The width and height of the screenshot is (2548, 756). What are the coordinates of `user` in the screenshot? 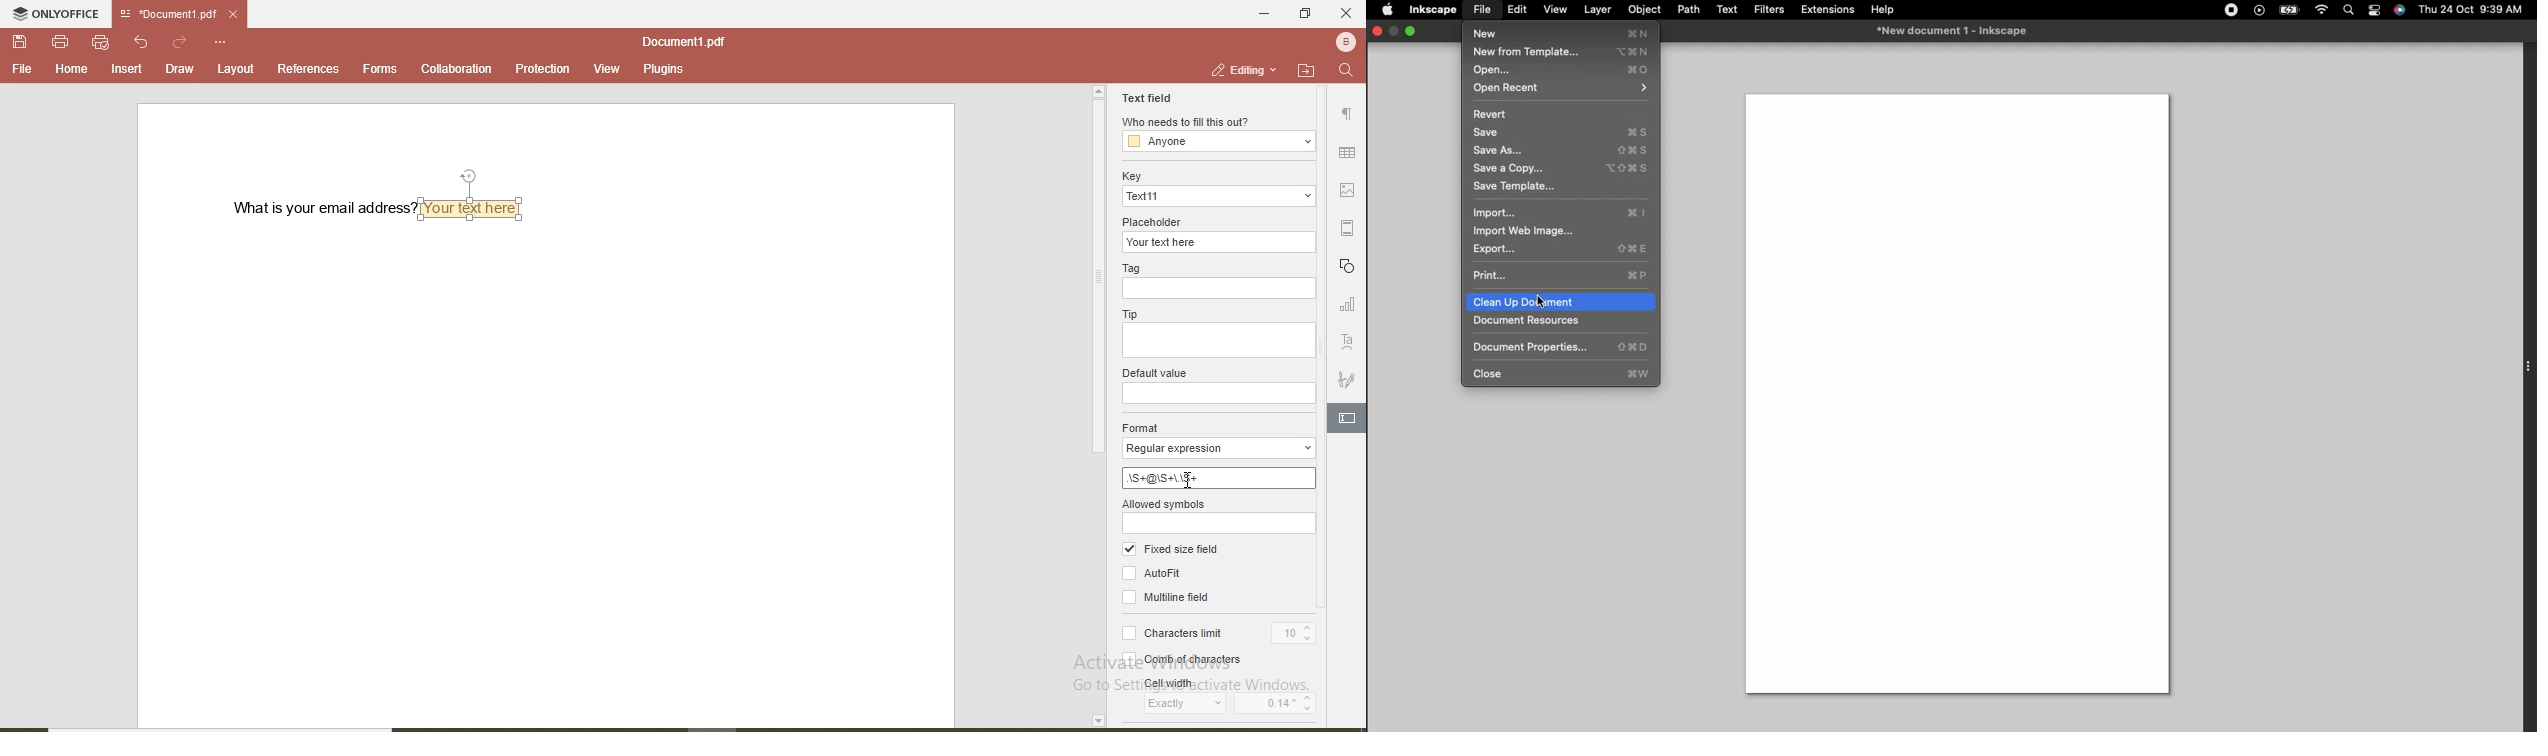 It's located at (1344, 41).